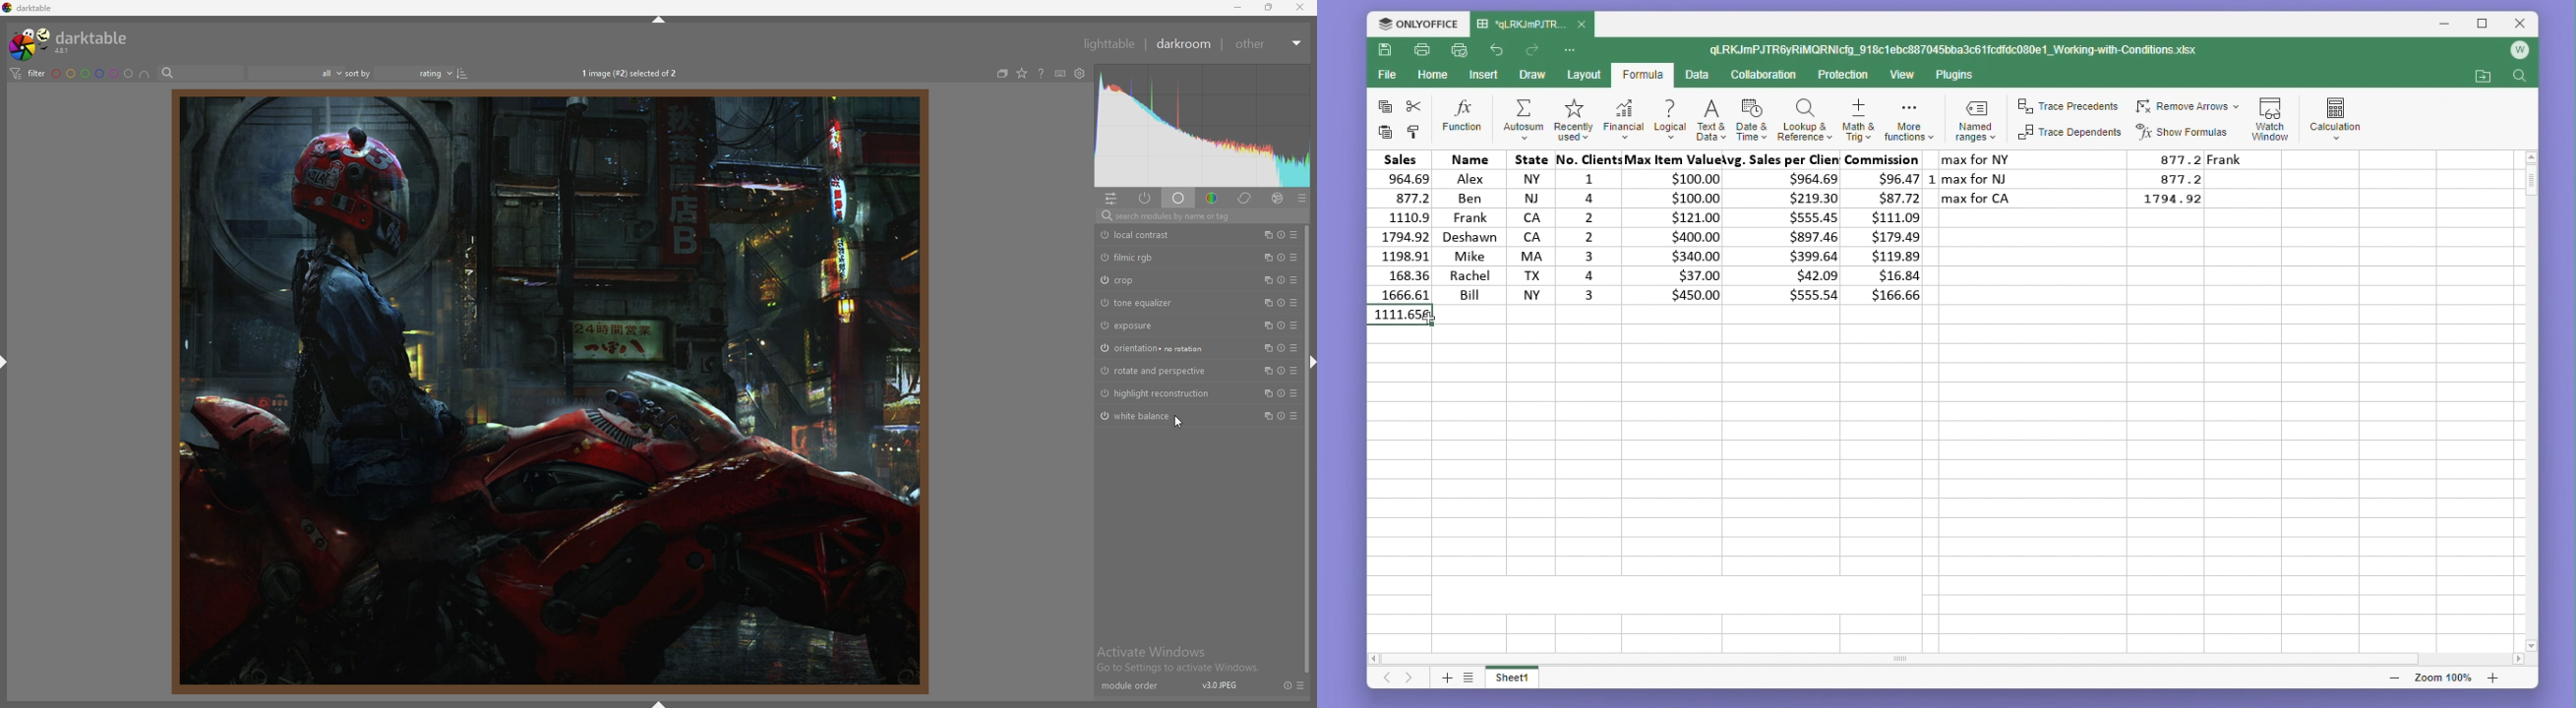 Image resolution: width=2576 pixels, height=728 pixels. Describe the element at coordinates (633, 72) in the screenshot. I see `1 image (#2) selected of 2` at that location.